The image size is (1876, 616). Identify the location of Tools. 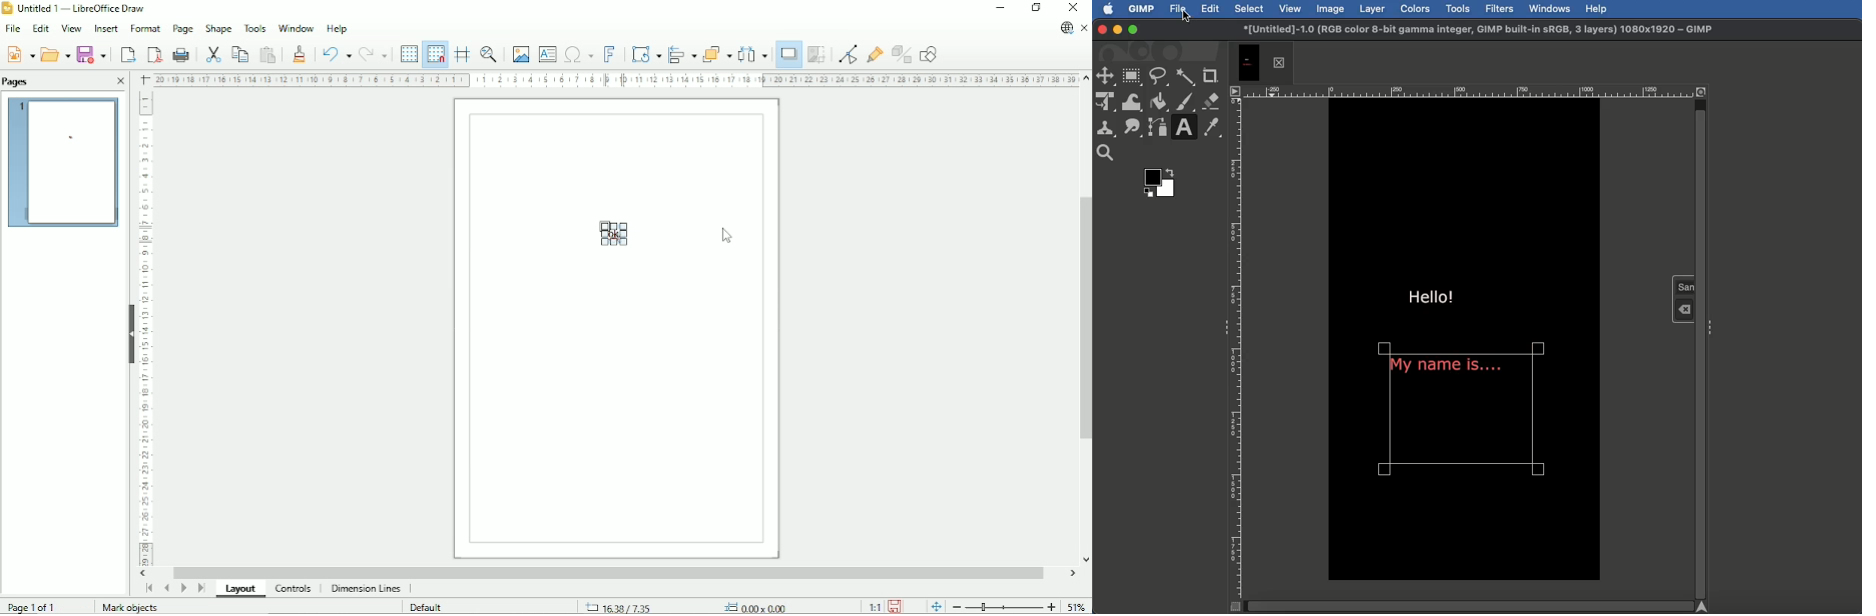
(1457, 8).